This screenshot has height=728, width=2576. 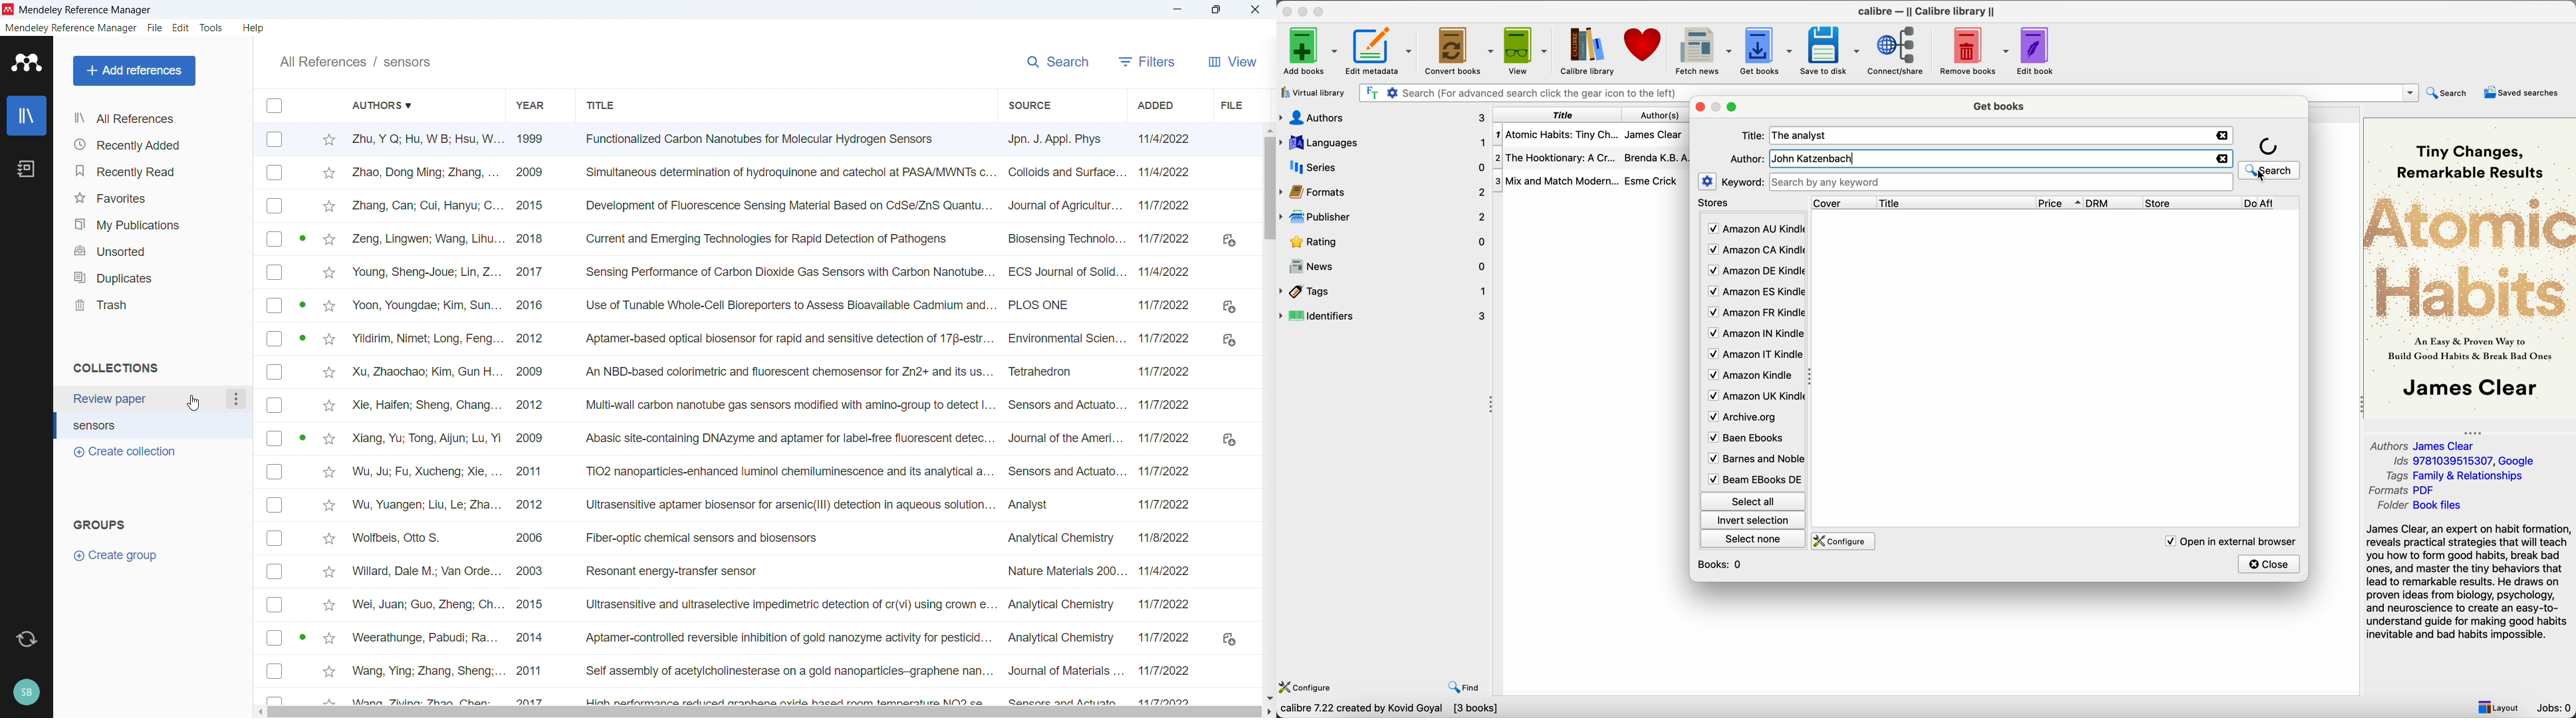 I want to click on All references , so click(x=156, y=118).